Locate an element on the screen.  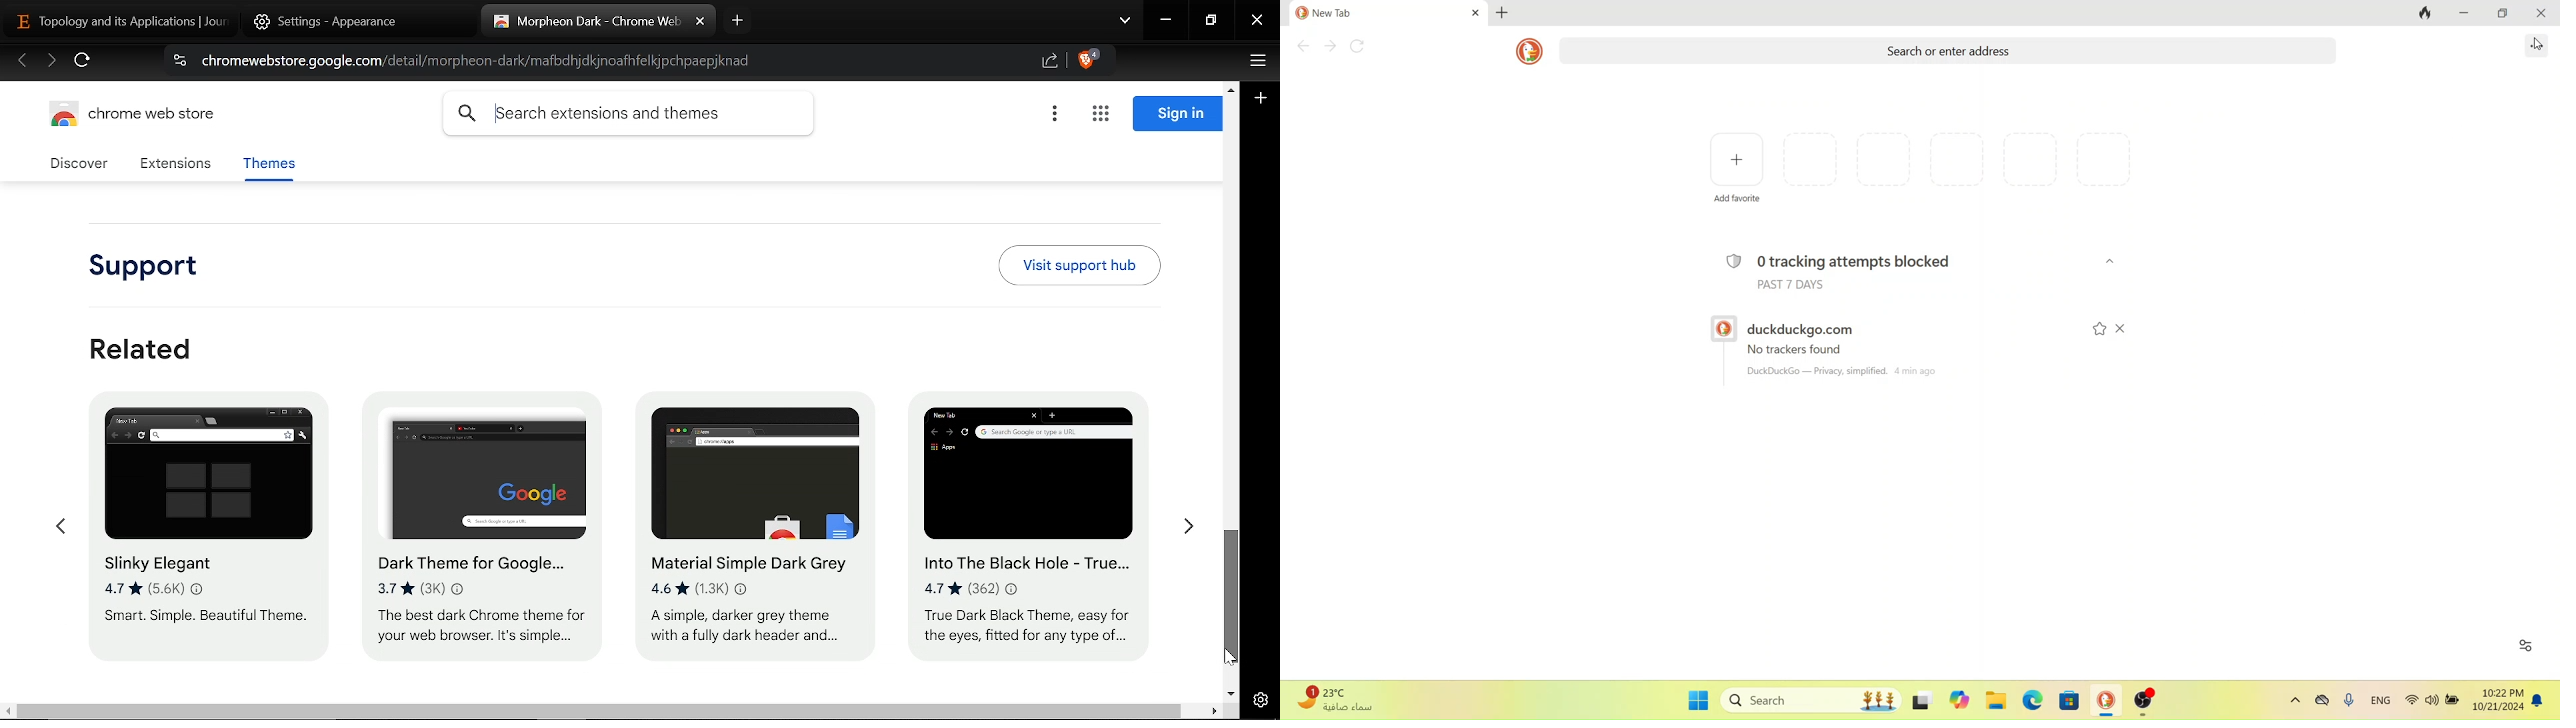
Options is located at coordinates (1054, 115).